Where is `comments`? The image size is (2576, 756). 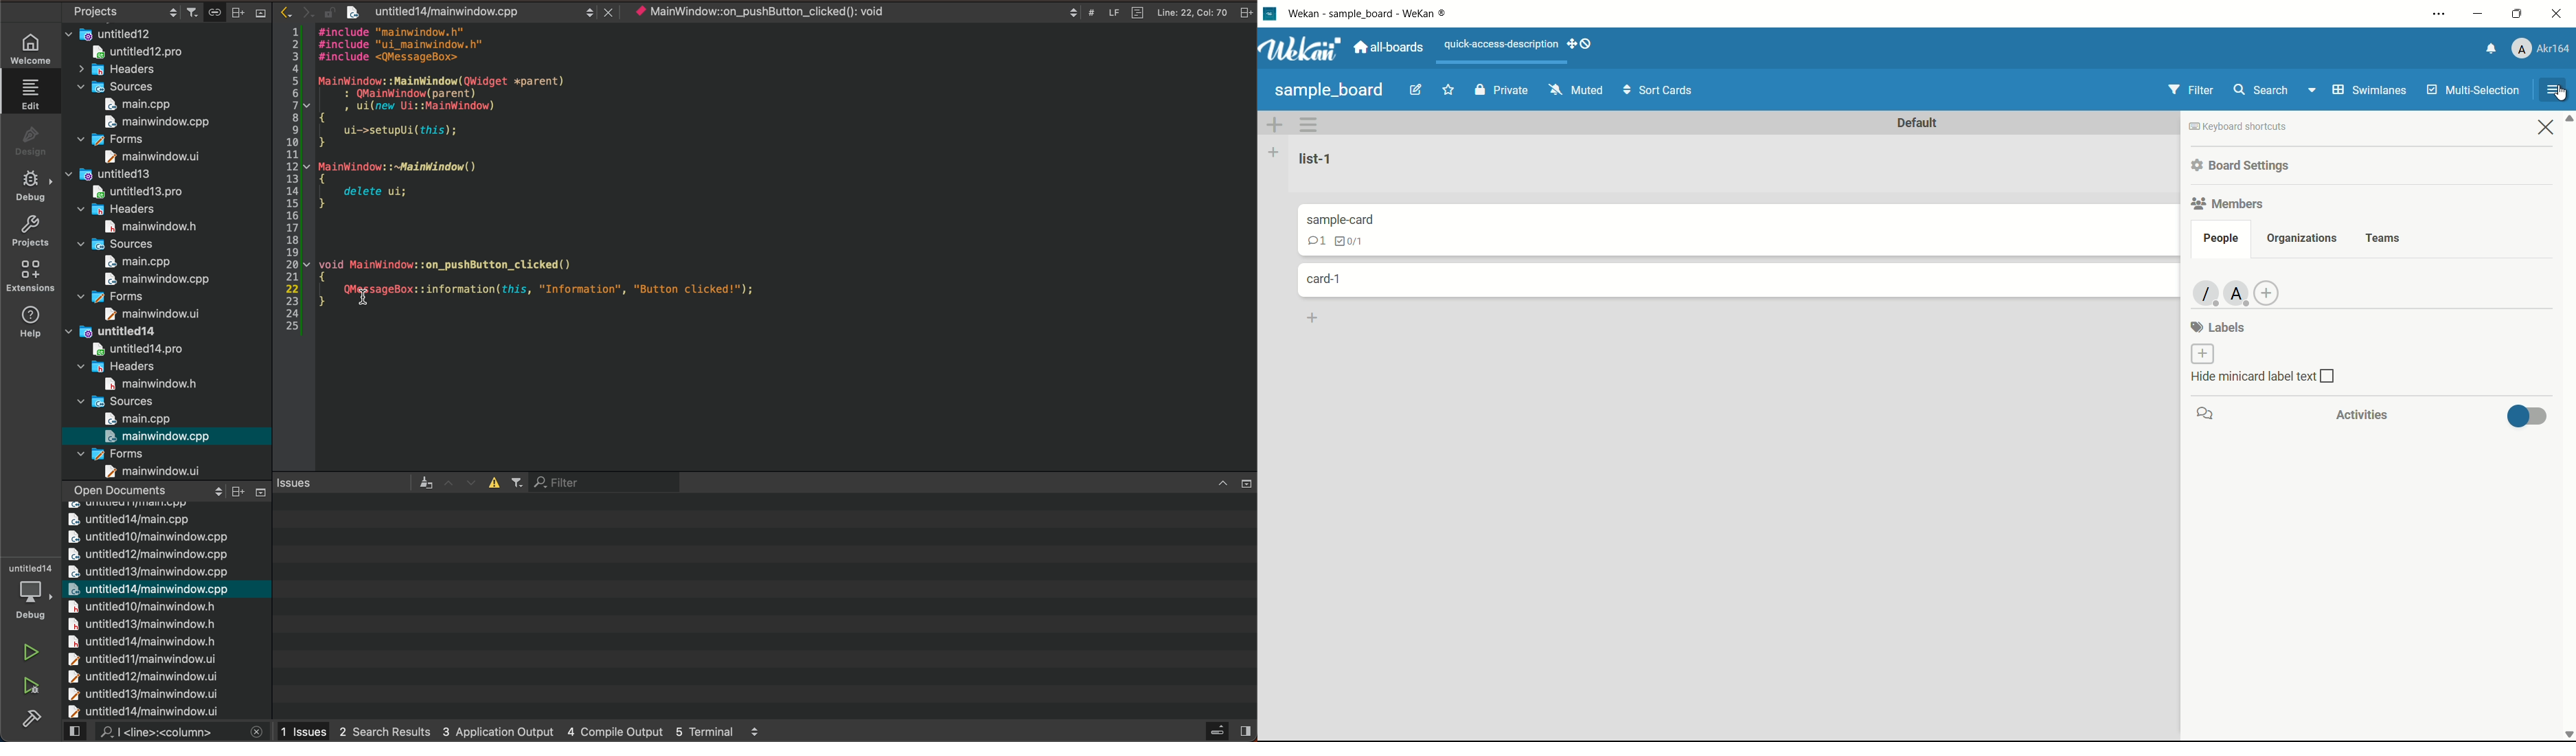 comments is located at coordinates (1334, 240).